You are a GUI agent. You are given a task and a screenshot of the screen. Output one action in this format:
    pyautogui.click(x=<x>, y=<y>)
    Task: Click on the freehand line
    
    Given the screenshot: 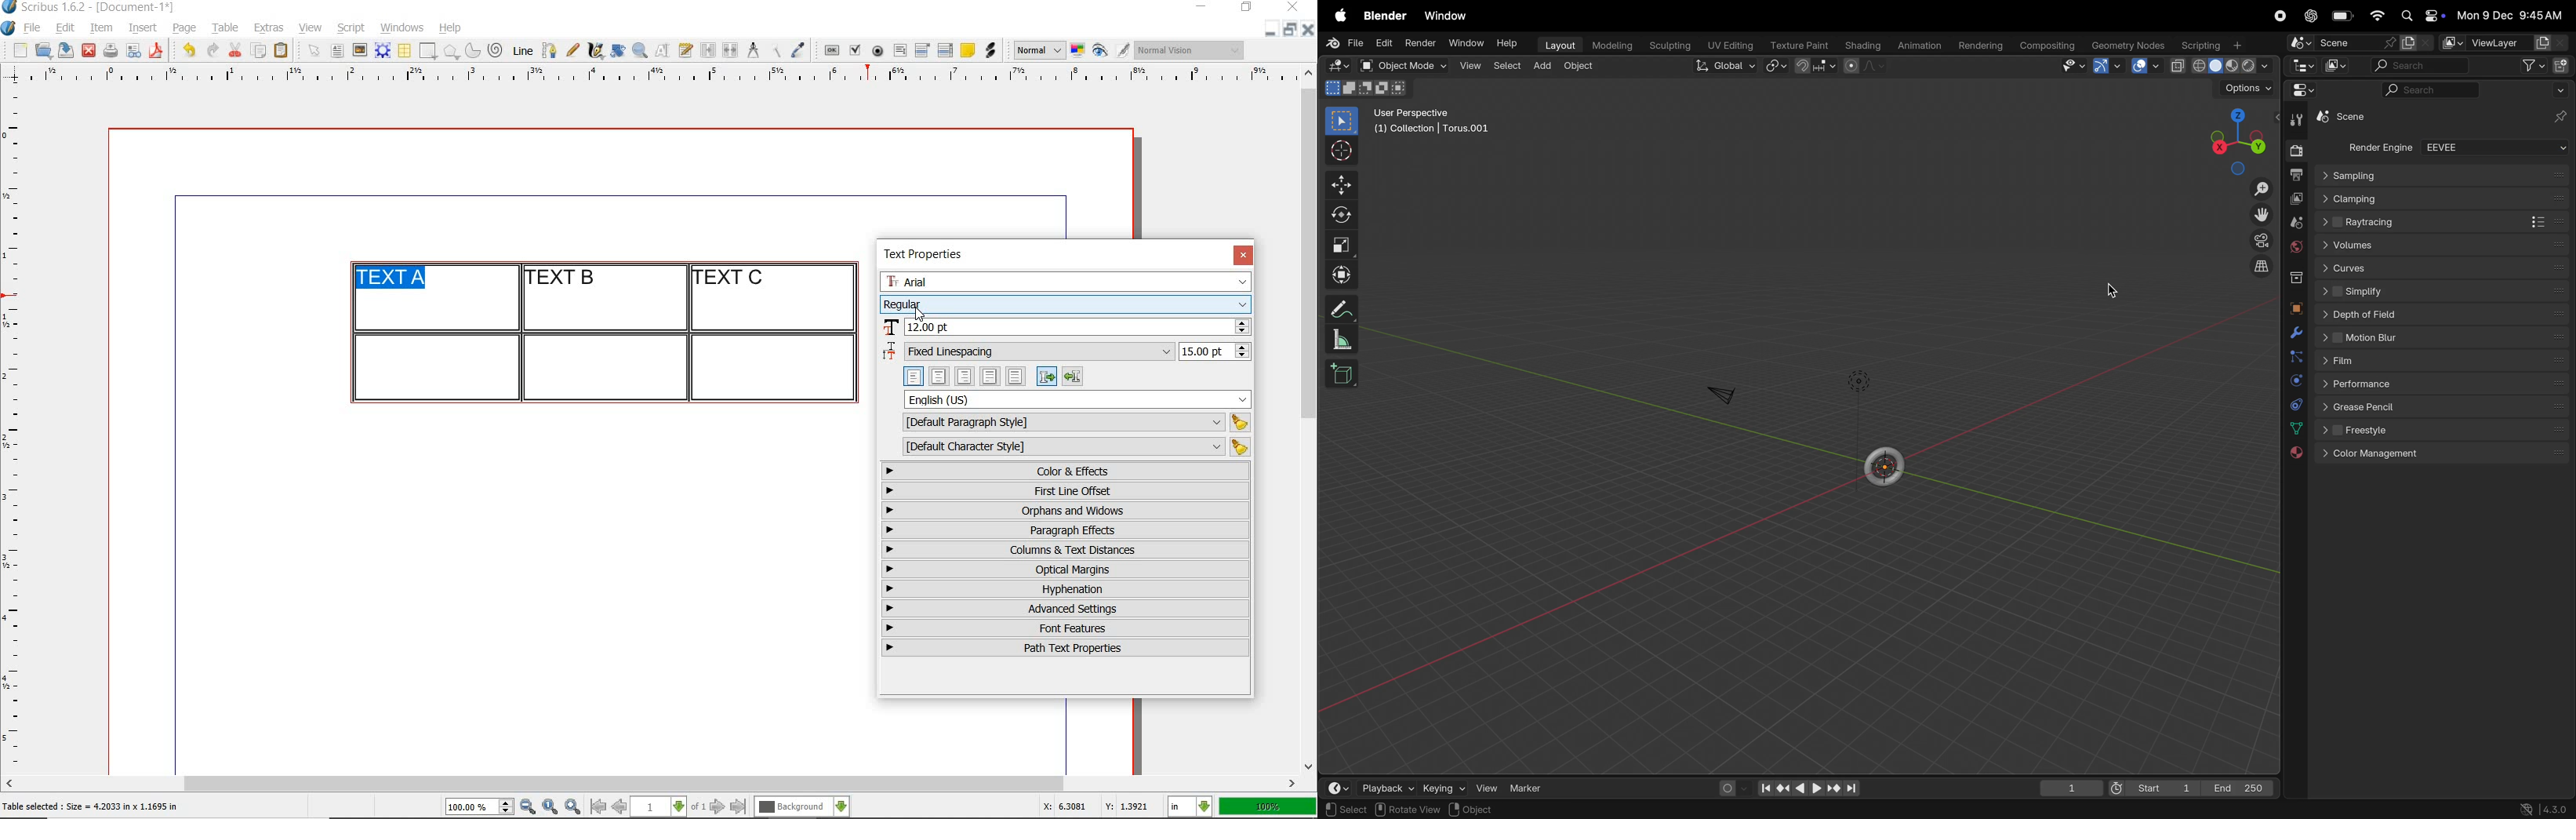 What is the action you would take?
    pyautogui.click(x=572, y=50)
    